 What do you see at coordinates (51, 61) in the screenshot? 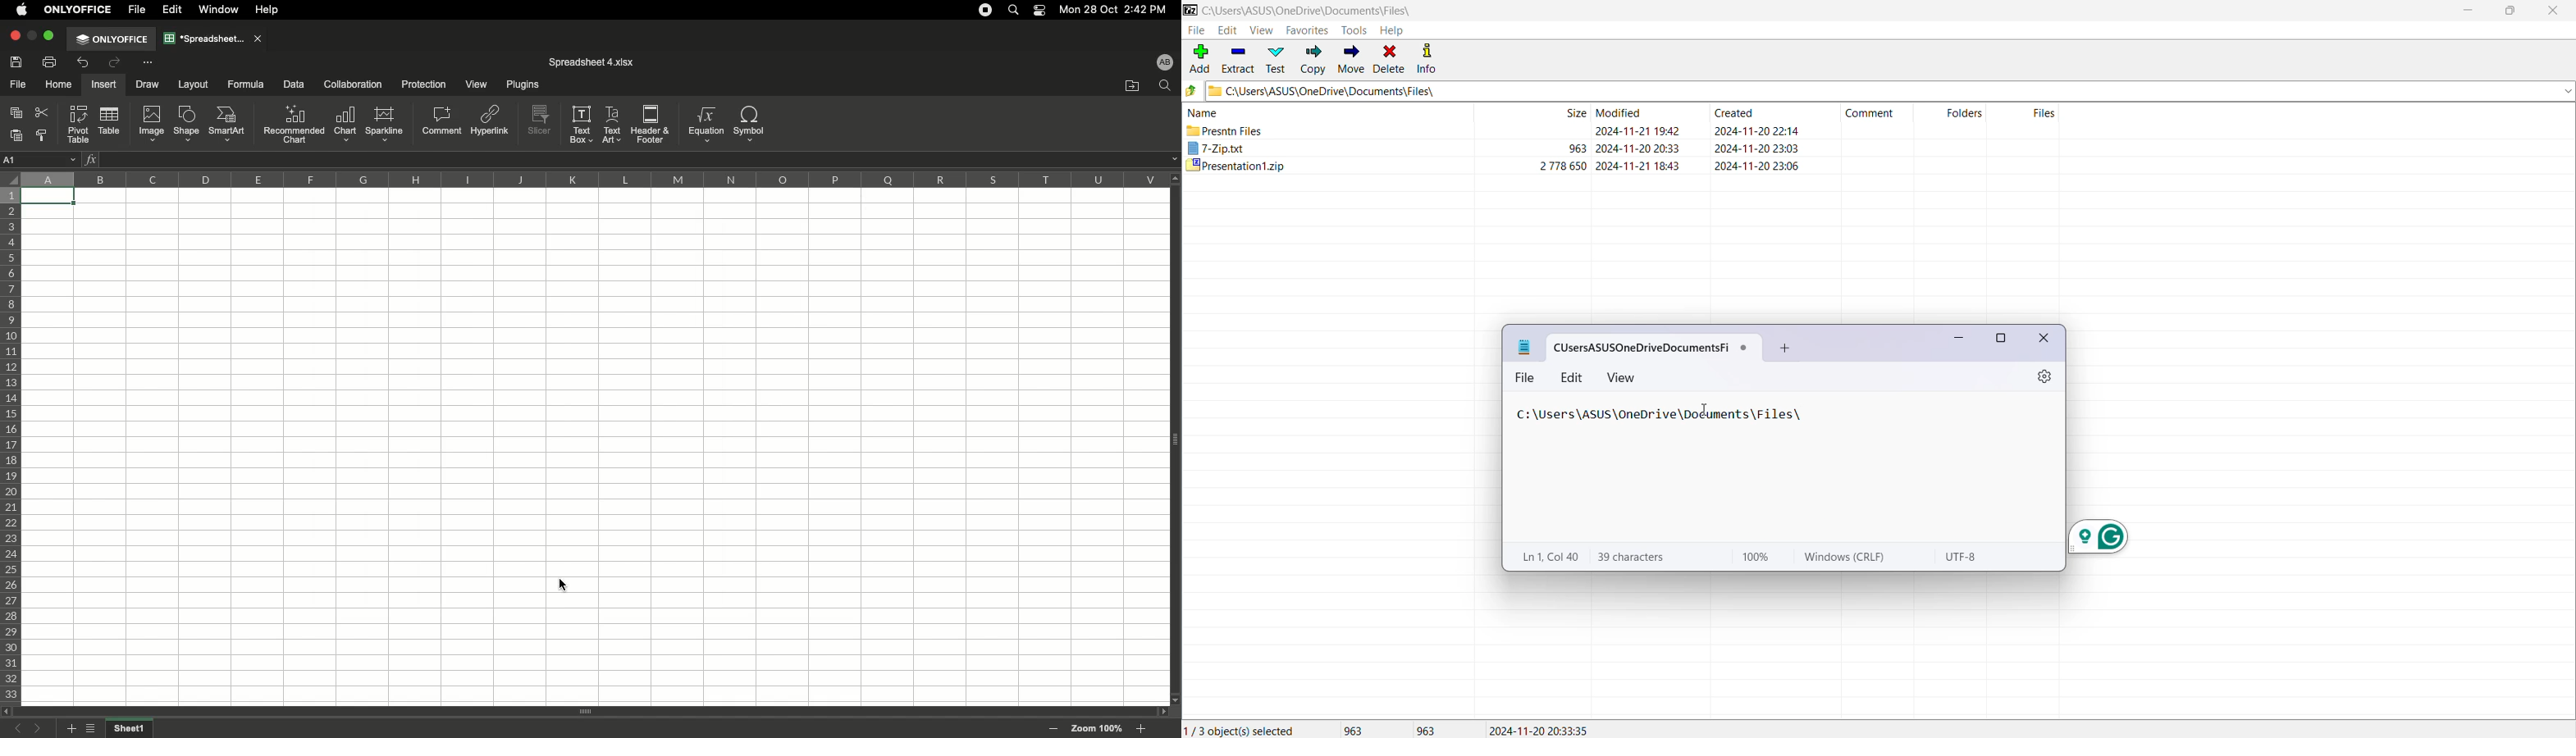
I see `Print` at bounding box center [51, 61].